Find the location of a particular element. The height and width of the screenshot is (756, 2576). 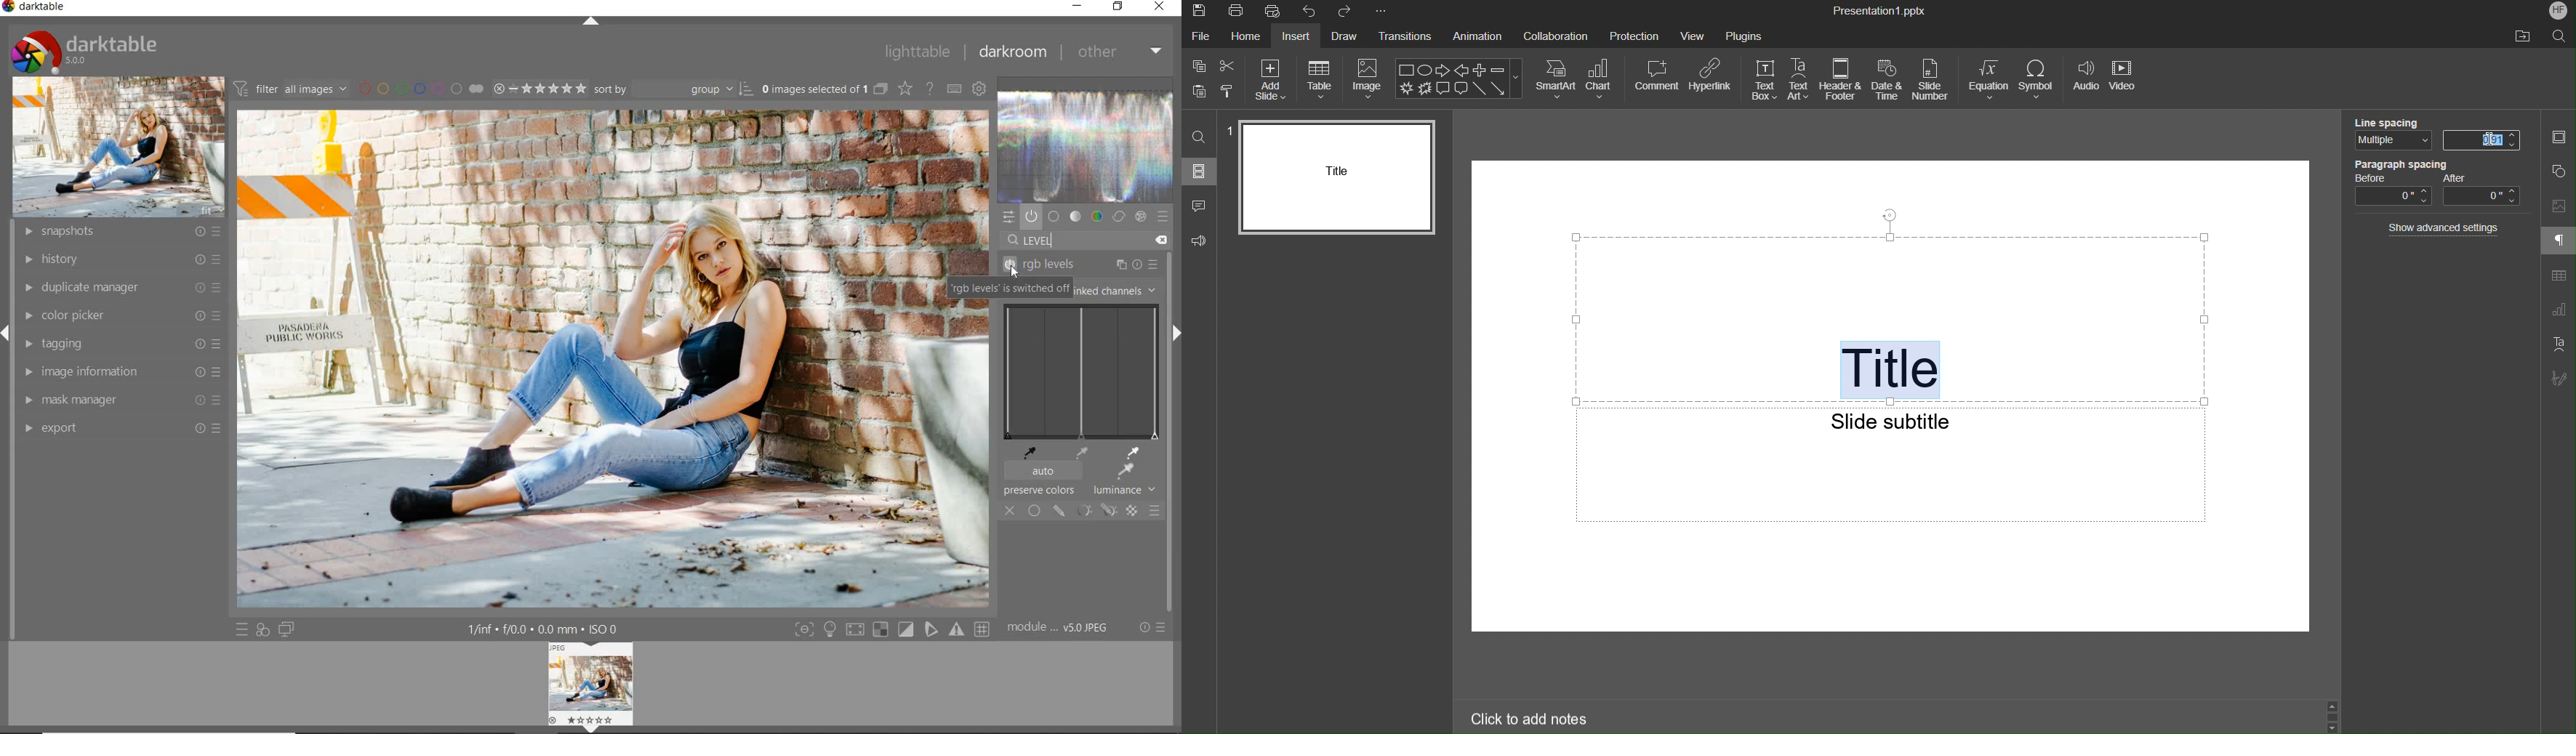

Home is located at coordinates (1246, 38).